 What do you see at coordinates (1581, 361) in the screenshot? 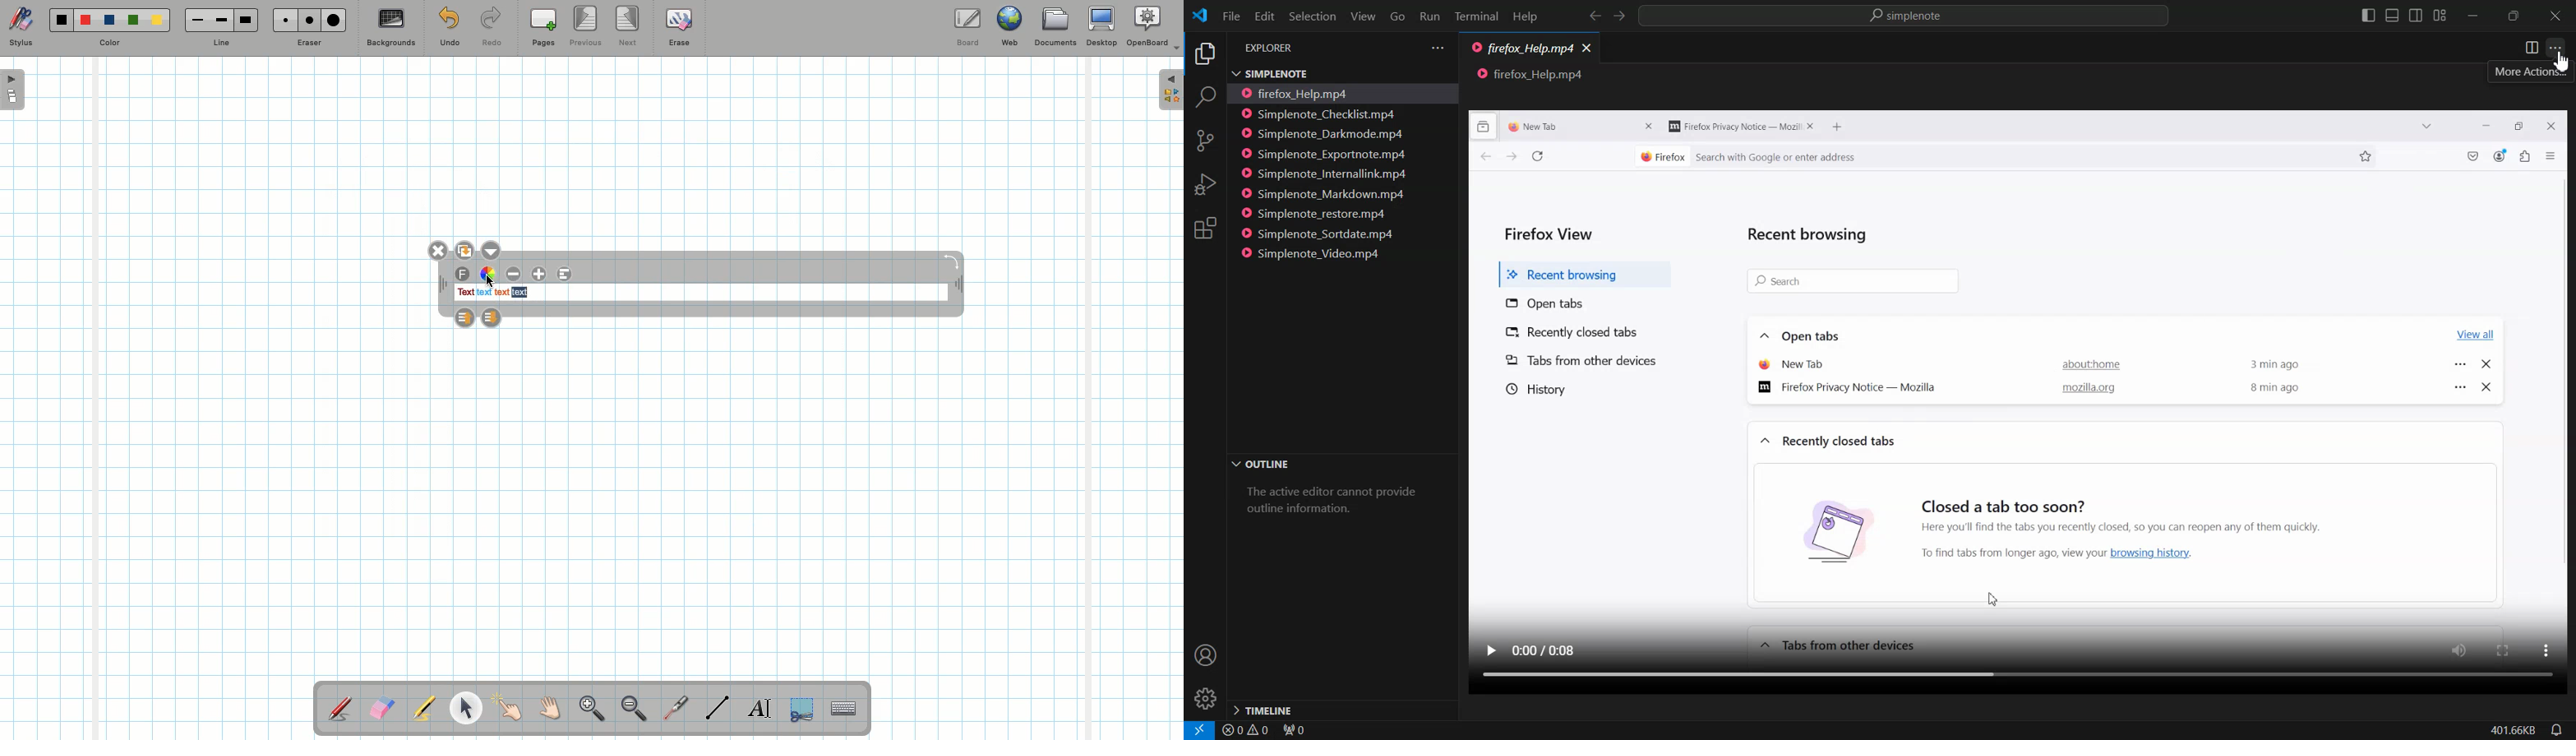
I see `Tabs from other devices` at bounding box center [1581, 361].